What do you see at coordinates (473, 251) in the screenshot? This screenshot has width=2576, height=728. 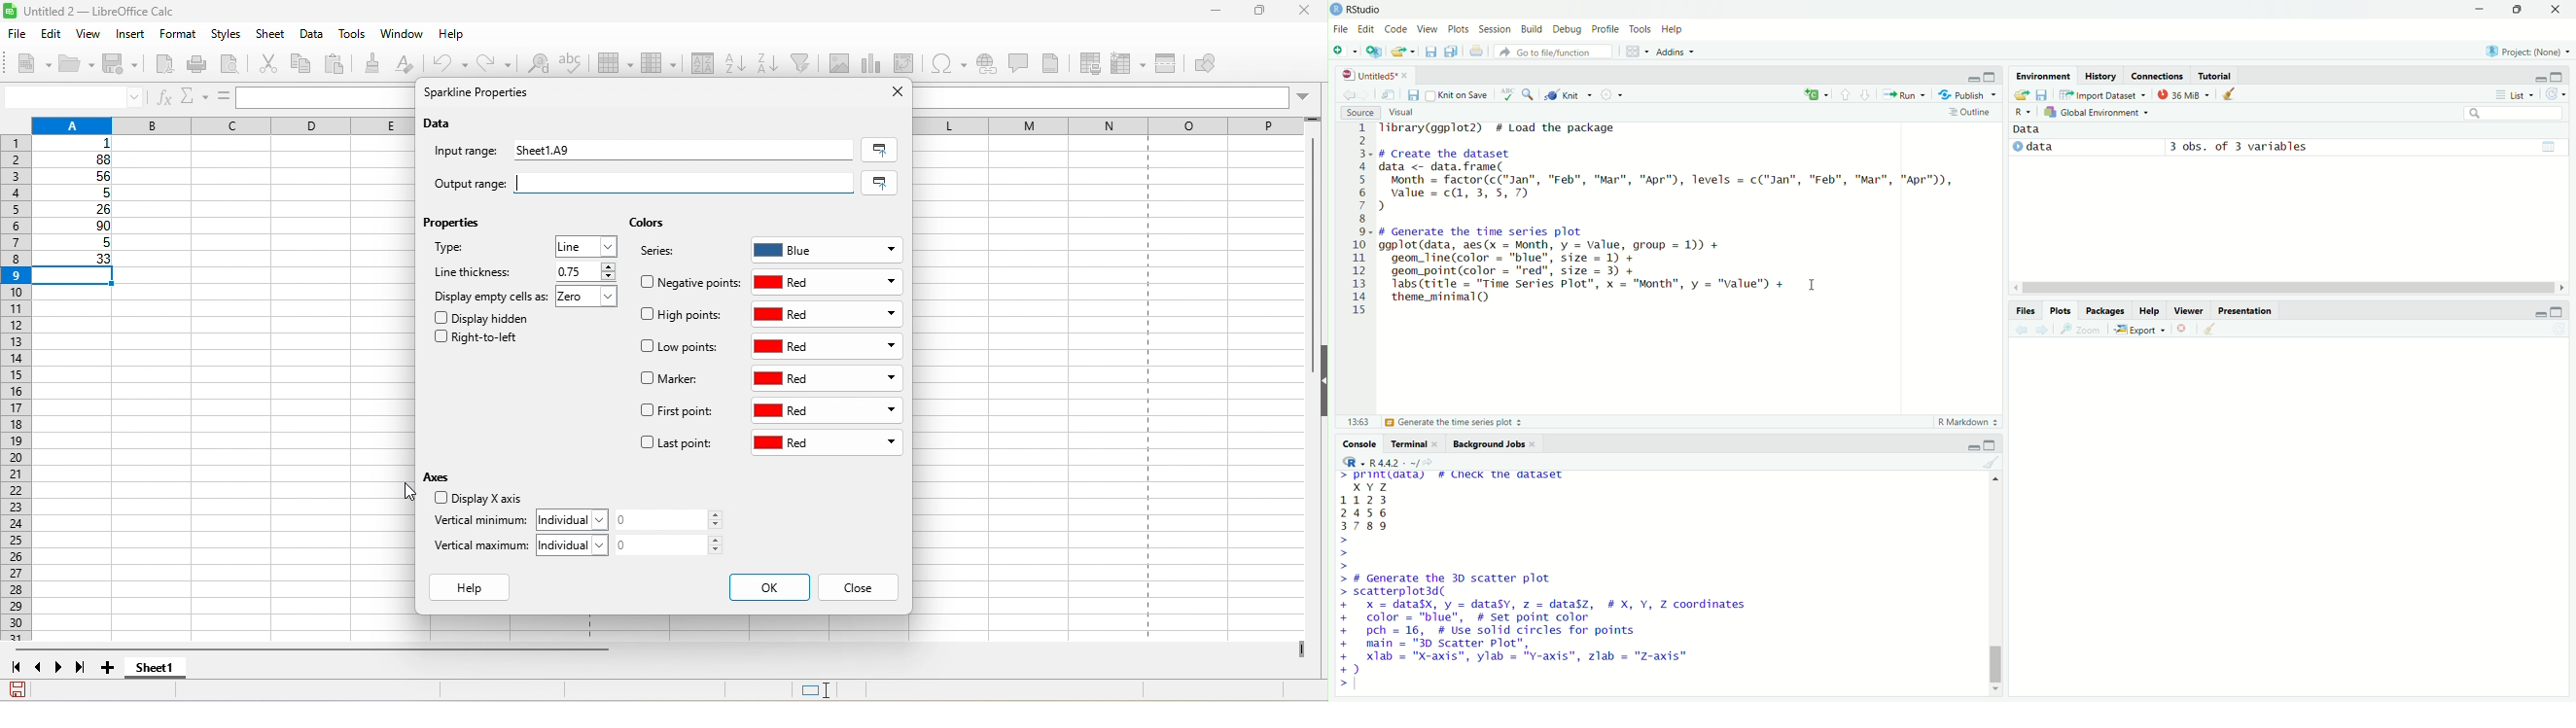 I see `type` at bounding box center [473, 251].